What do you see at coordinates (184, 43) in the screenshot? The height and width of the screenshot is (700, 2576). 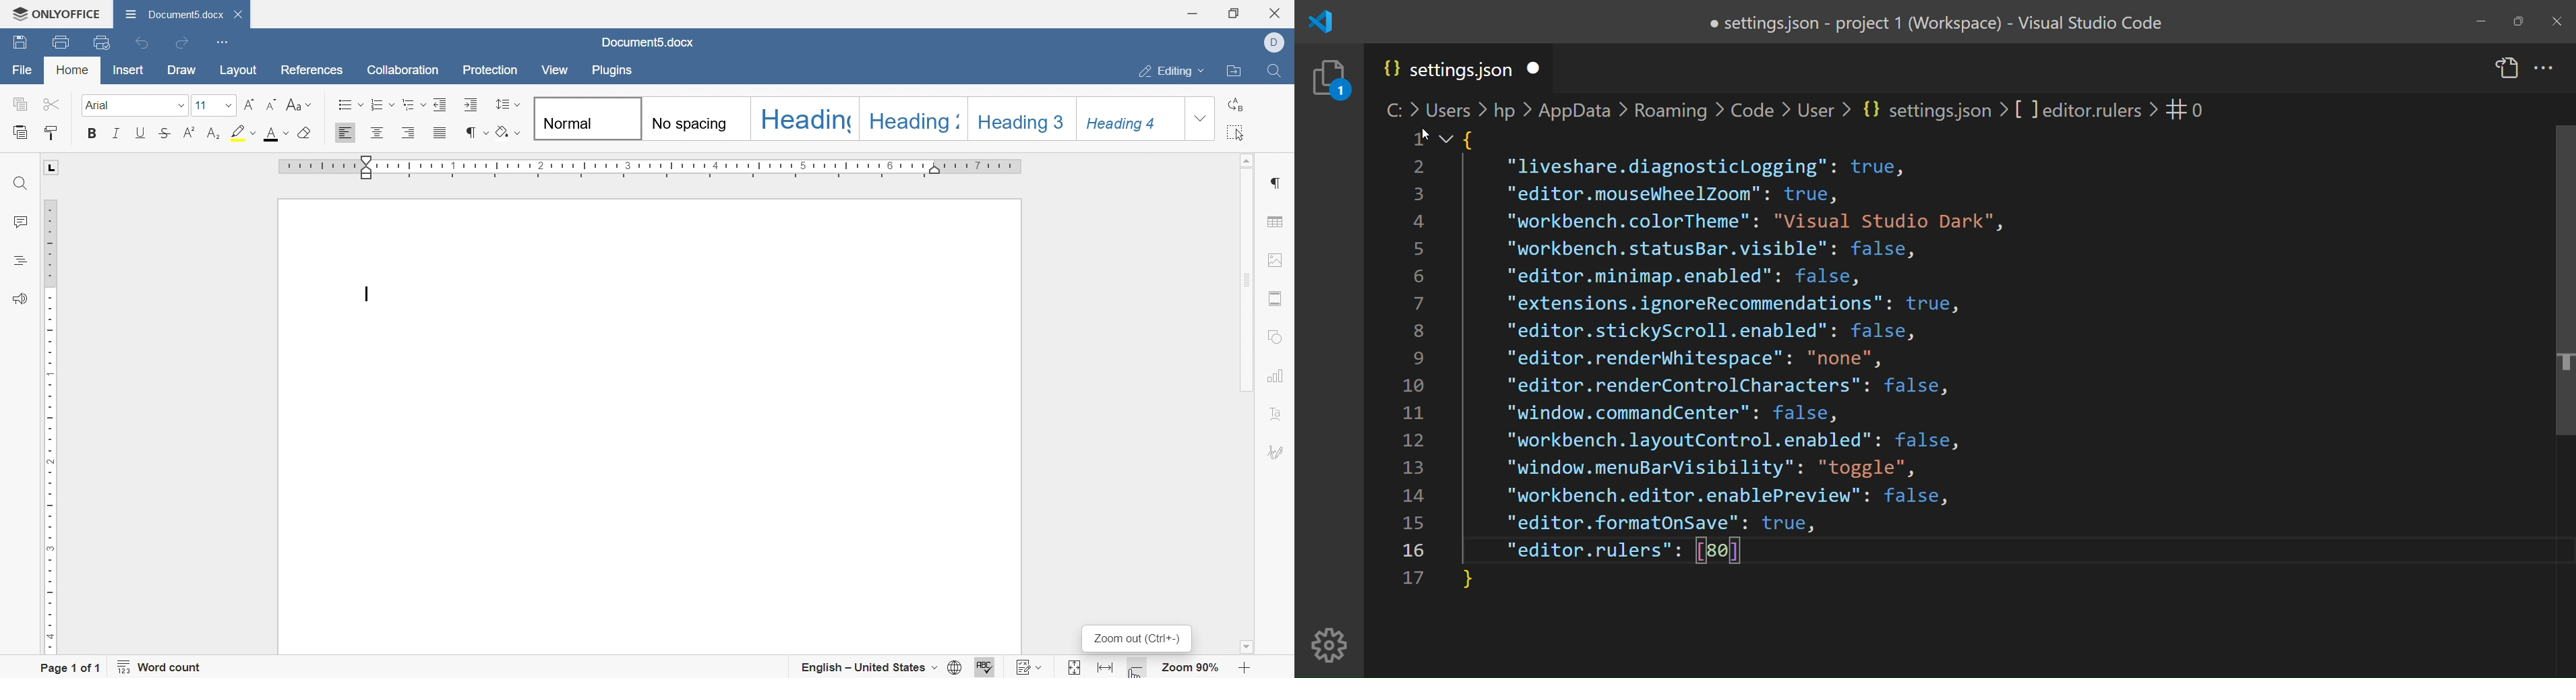 I see `redo` at bounding box center [184, 43].